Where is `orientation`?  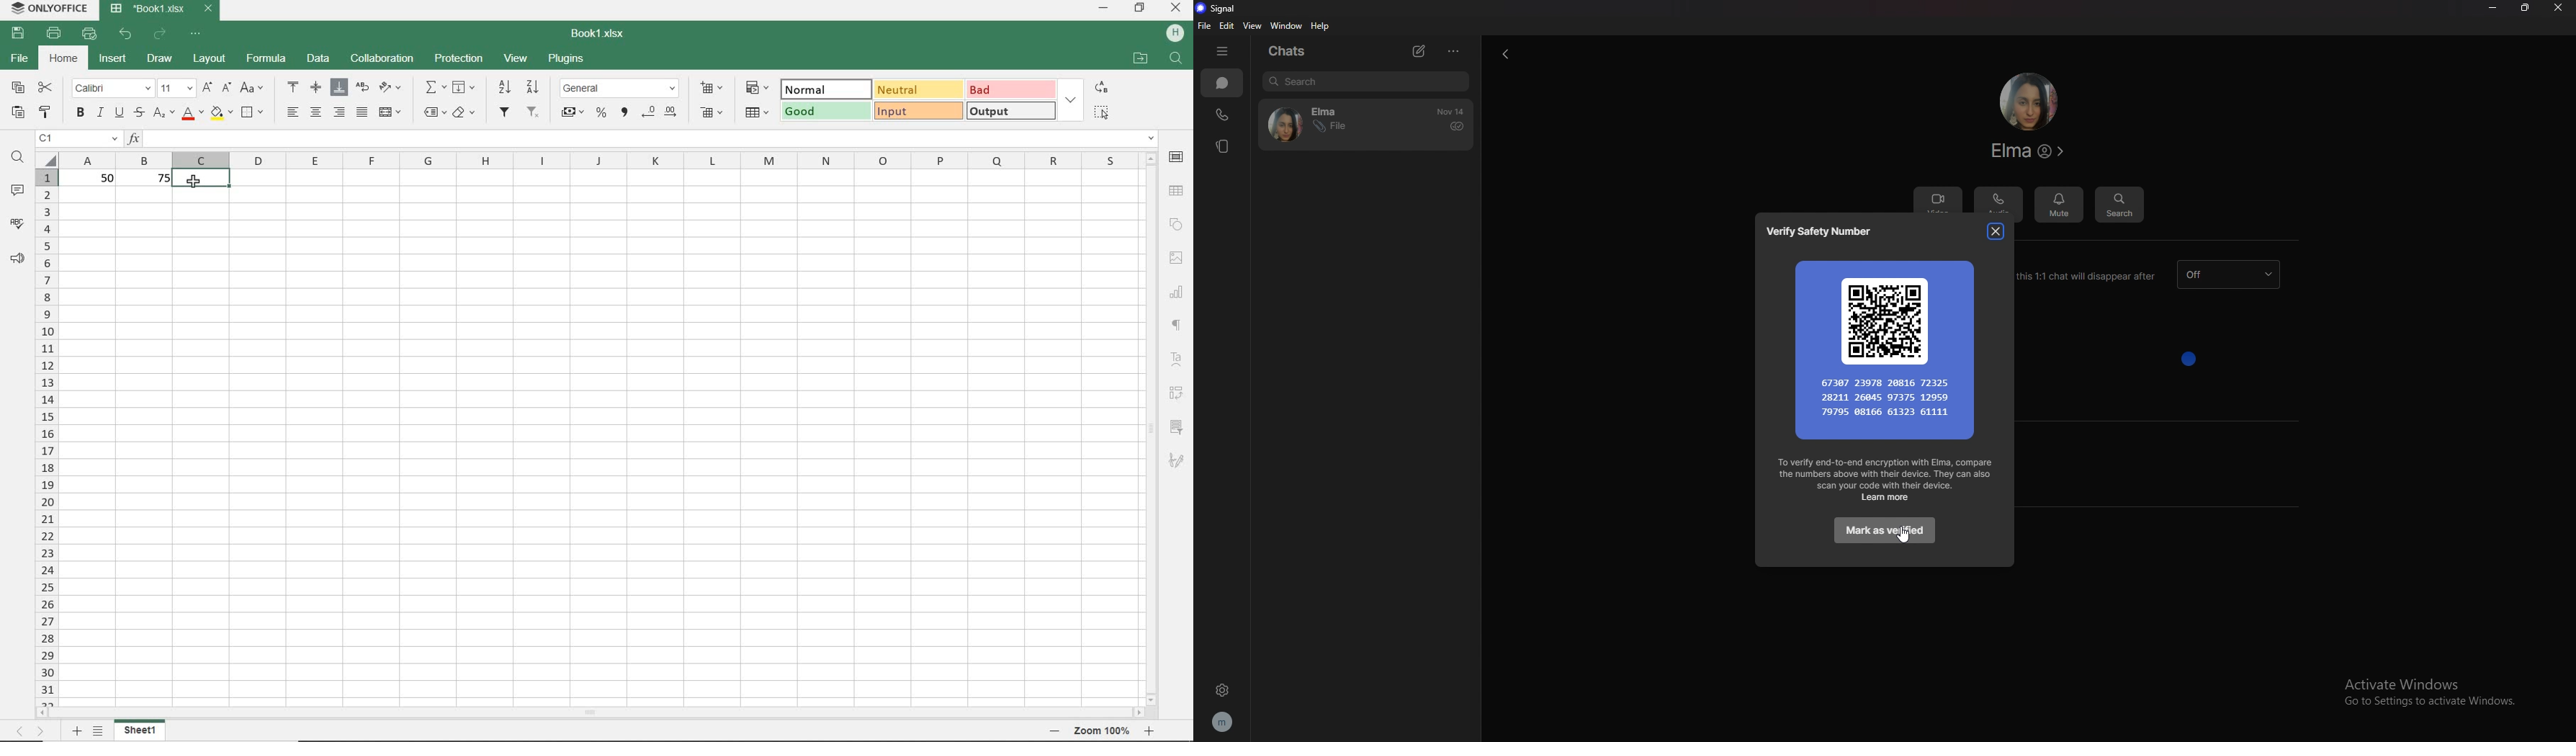
orientation is located at coordinates (394, 90).